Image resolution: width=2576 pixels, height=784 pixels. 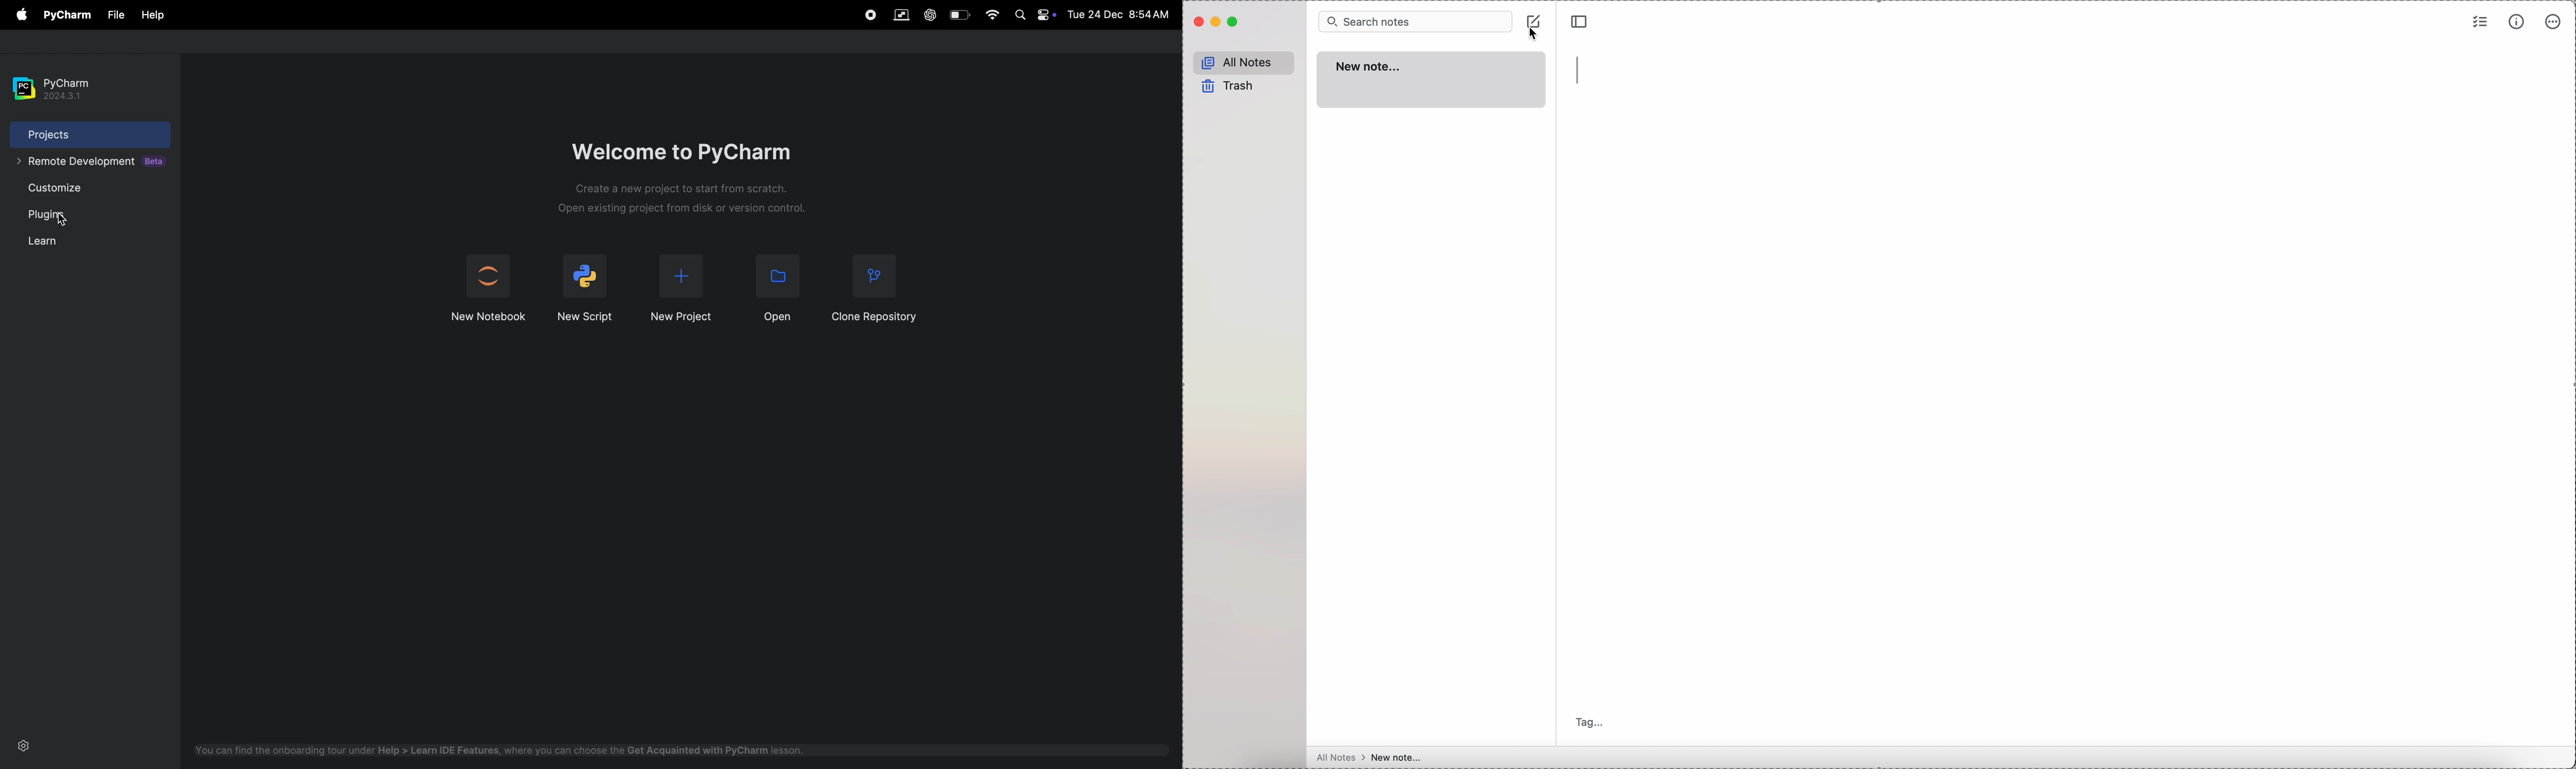 I want to click on clone repository, so click(x=874, y=287).